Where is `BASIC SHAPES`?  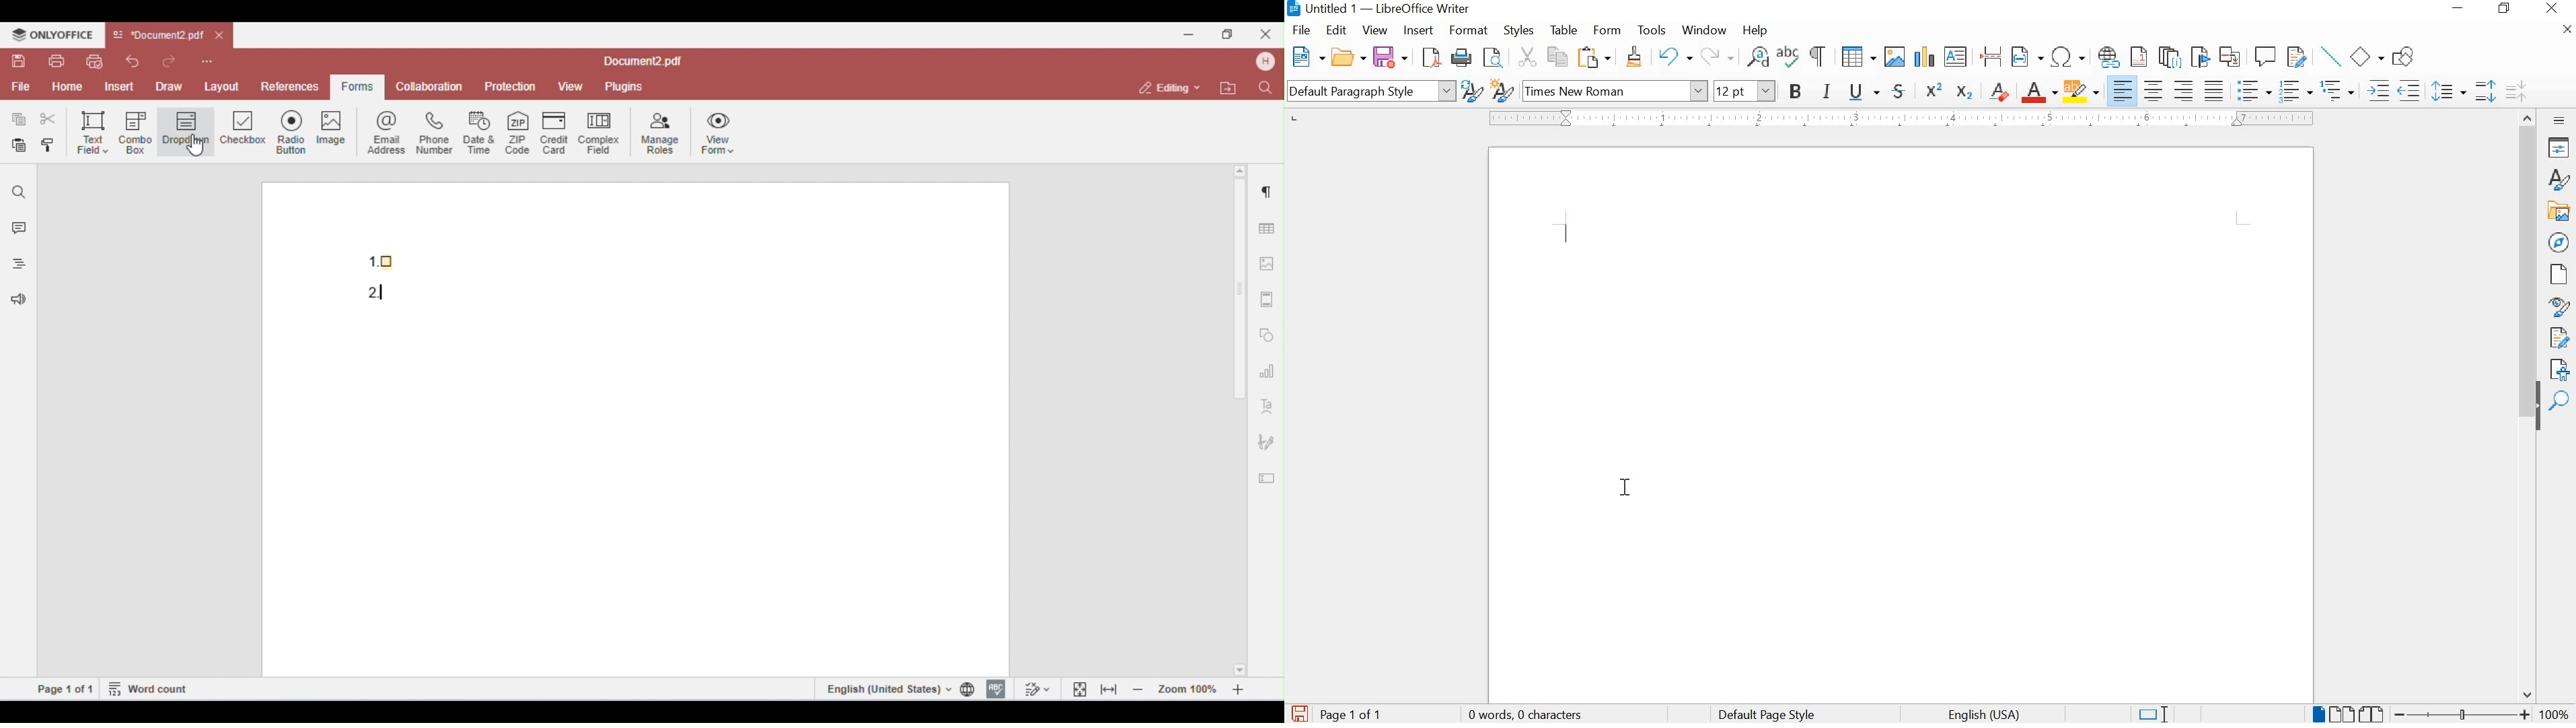
BASIC SHAPES is located at coordinates (2367, 55).